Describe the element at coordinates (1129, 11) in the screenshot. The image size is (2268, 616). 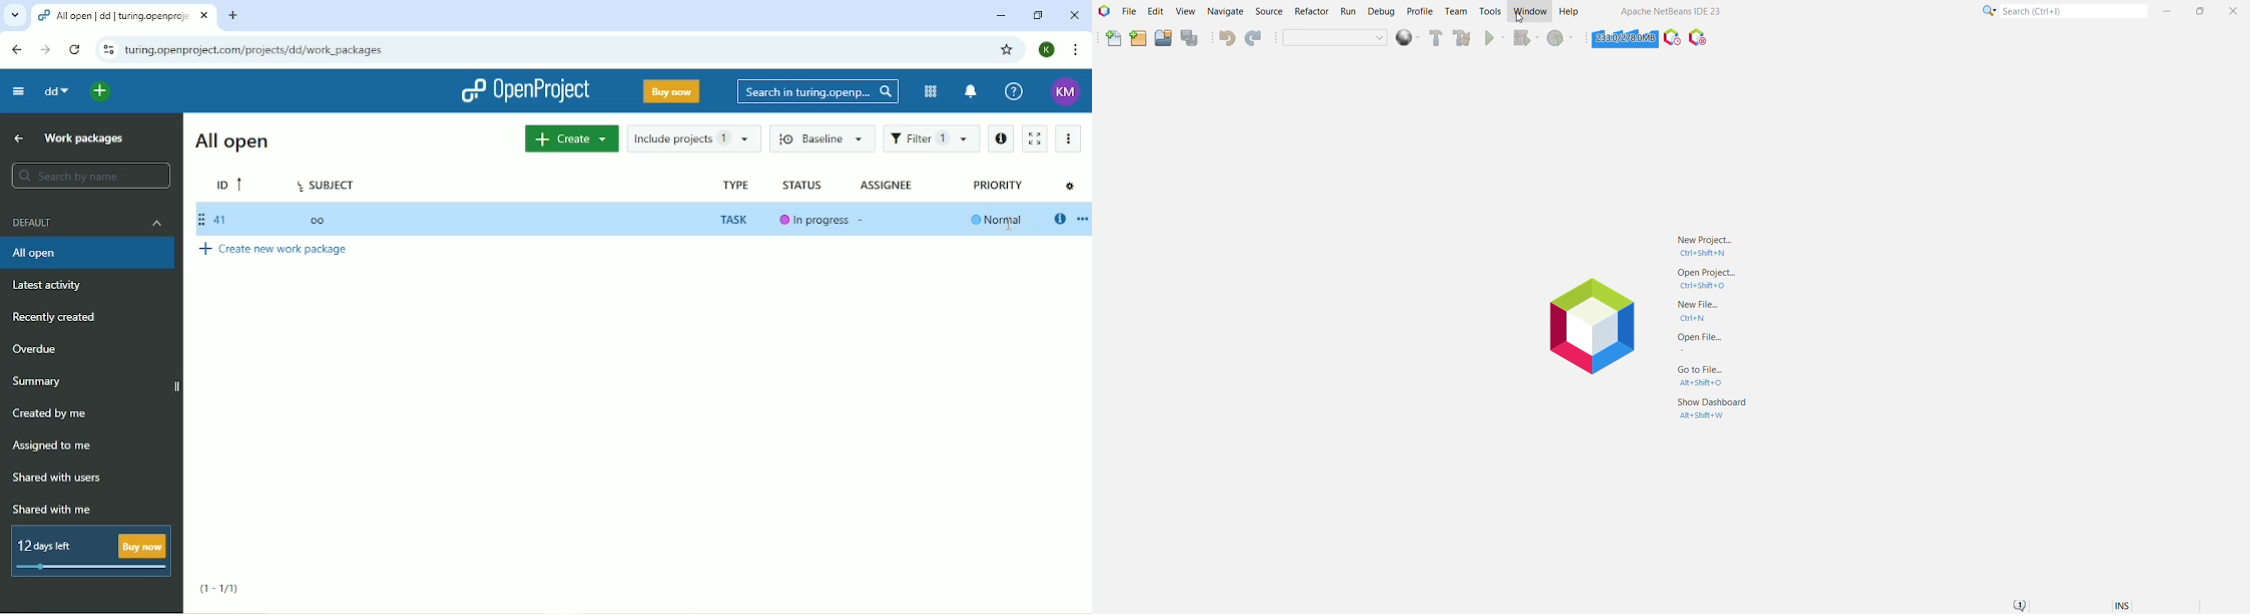
I see `File` at that location.